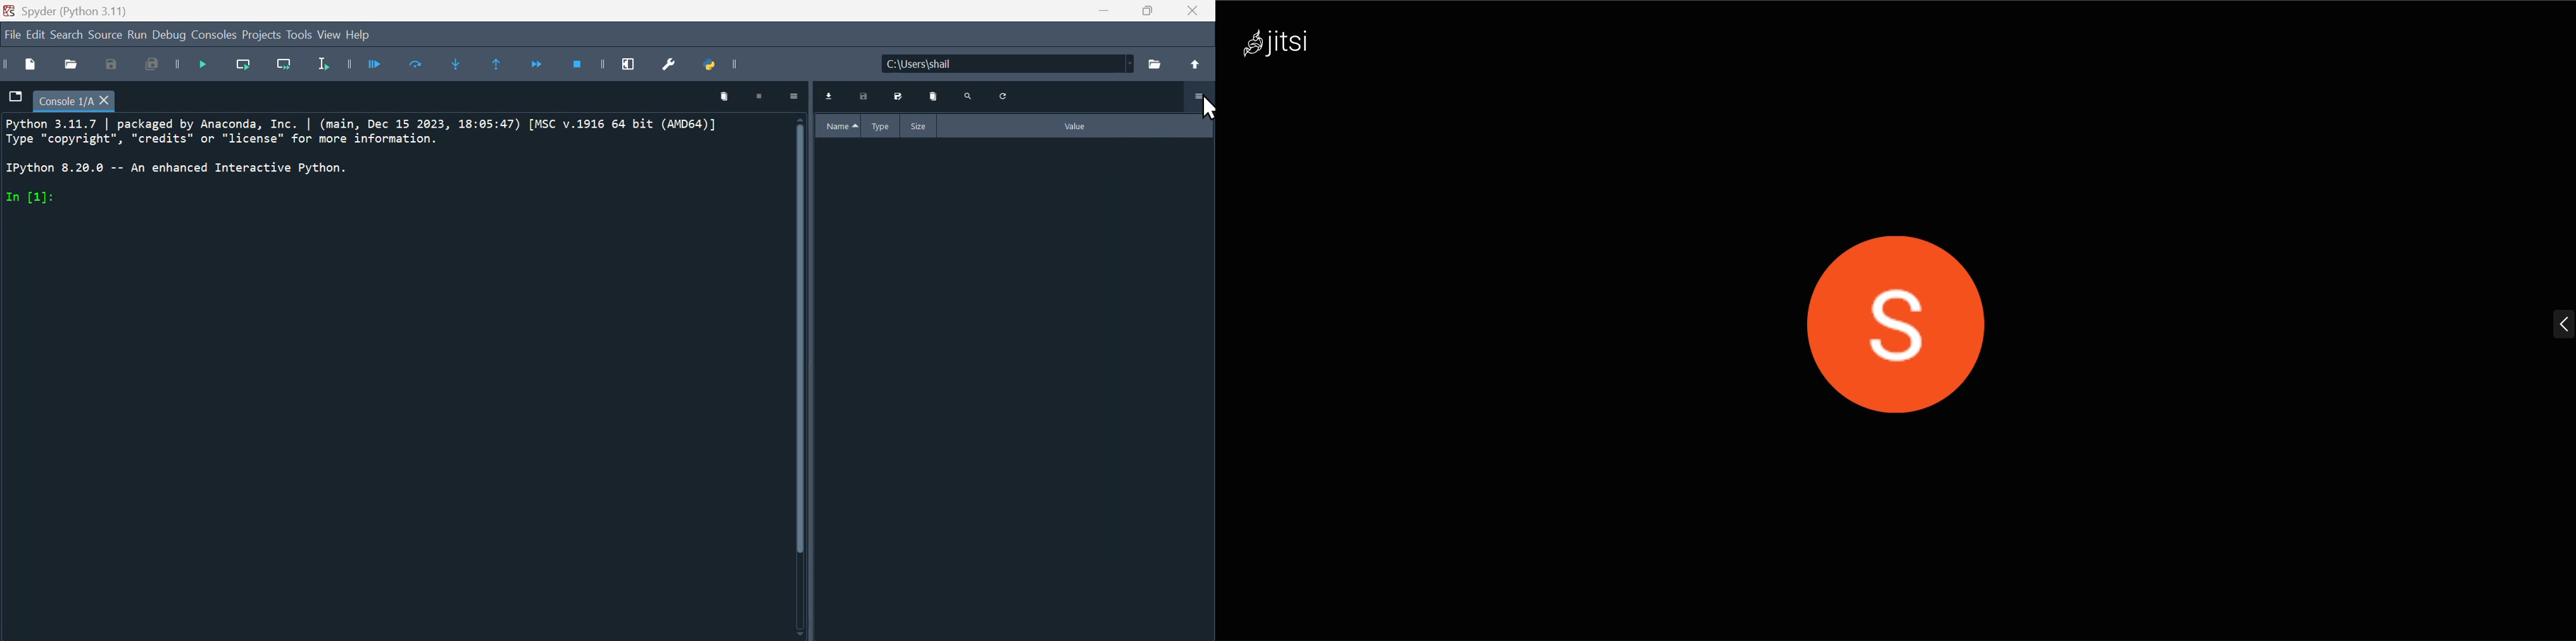  I want to click on stop, so click(763, 97).